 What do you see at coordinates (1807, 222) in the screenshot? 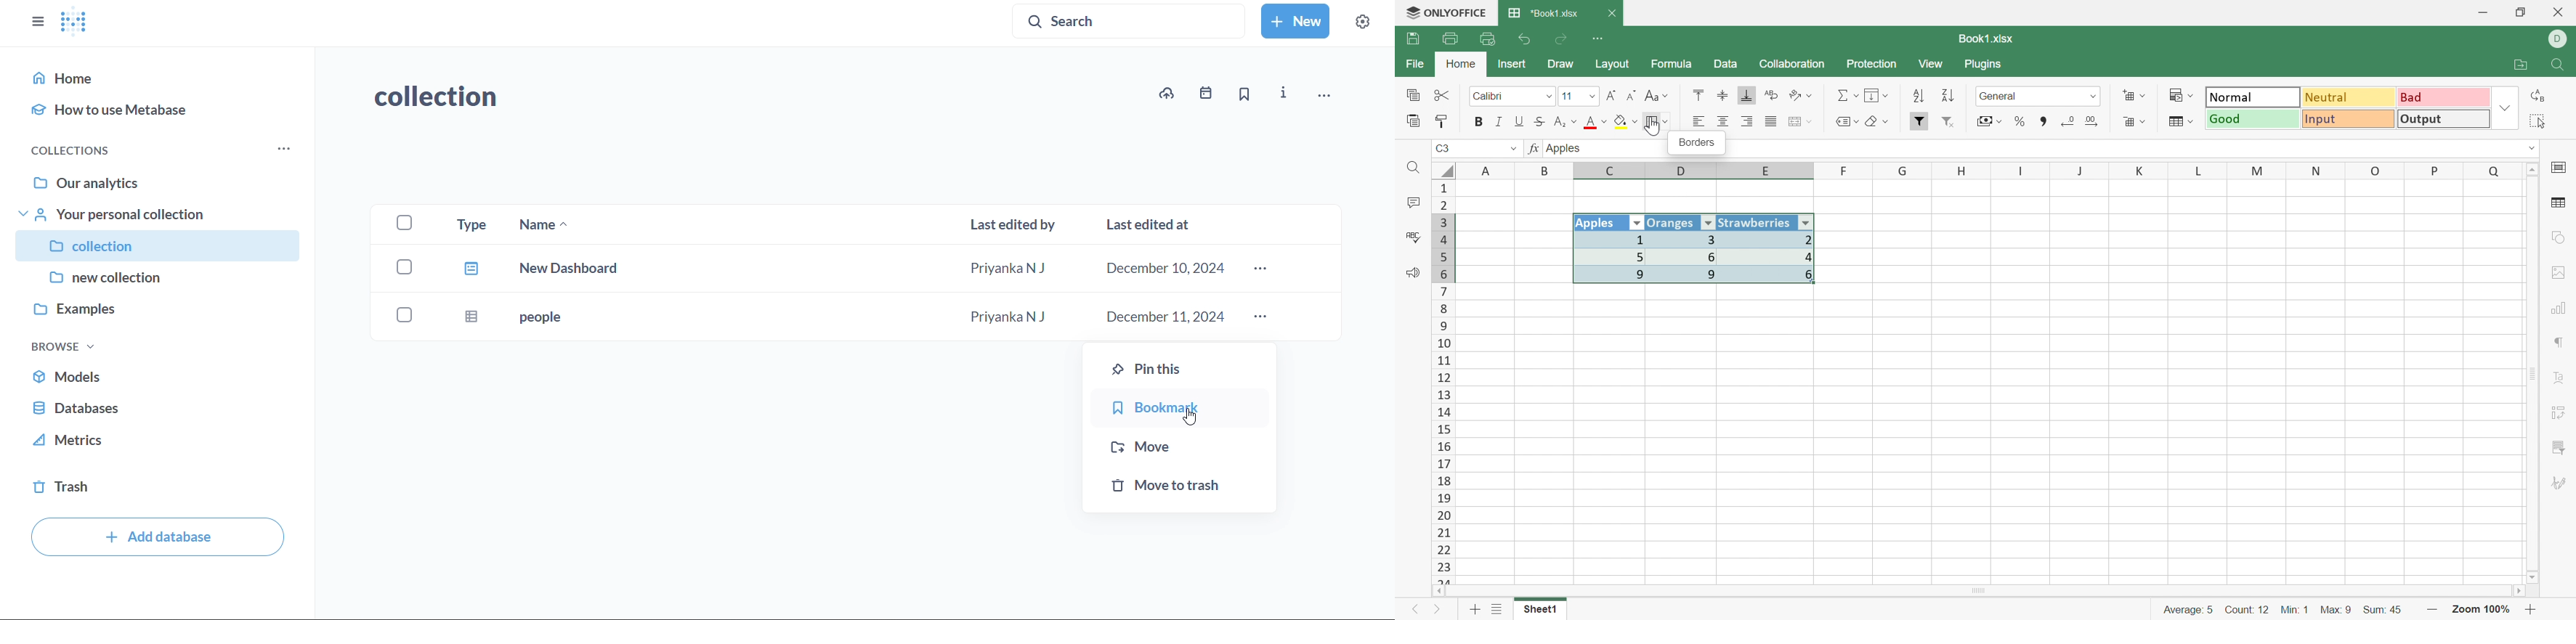
I see `Autofilter` at bounding box center [1807, 222].